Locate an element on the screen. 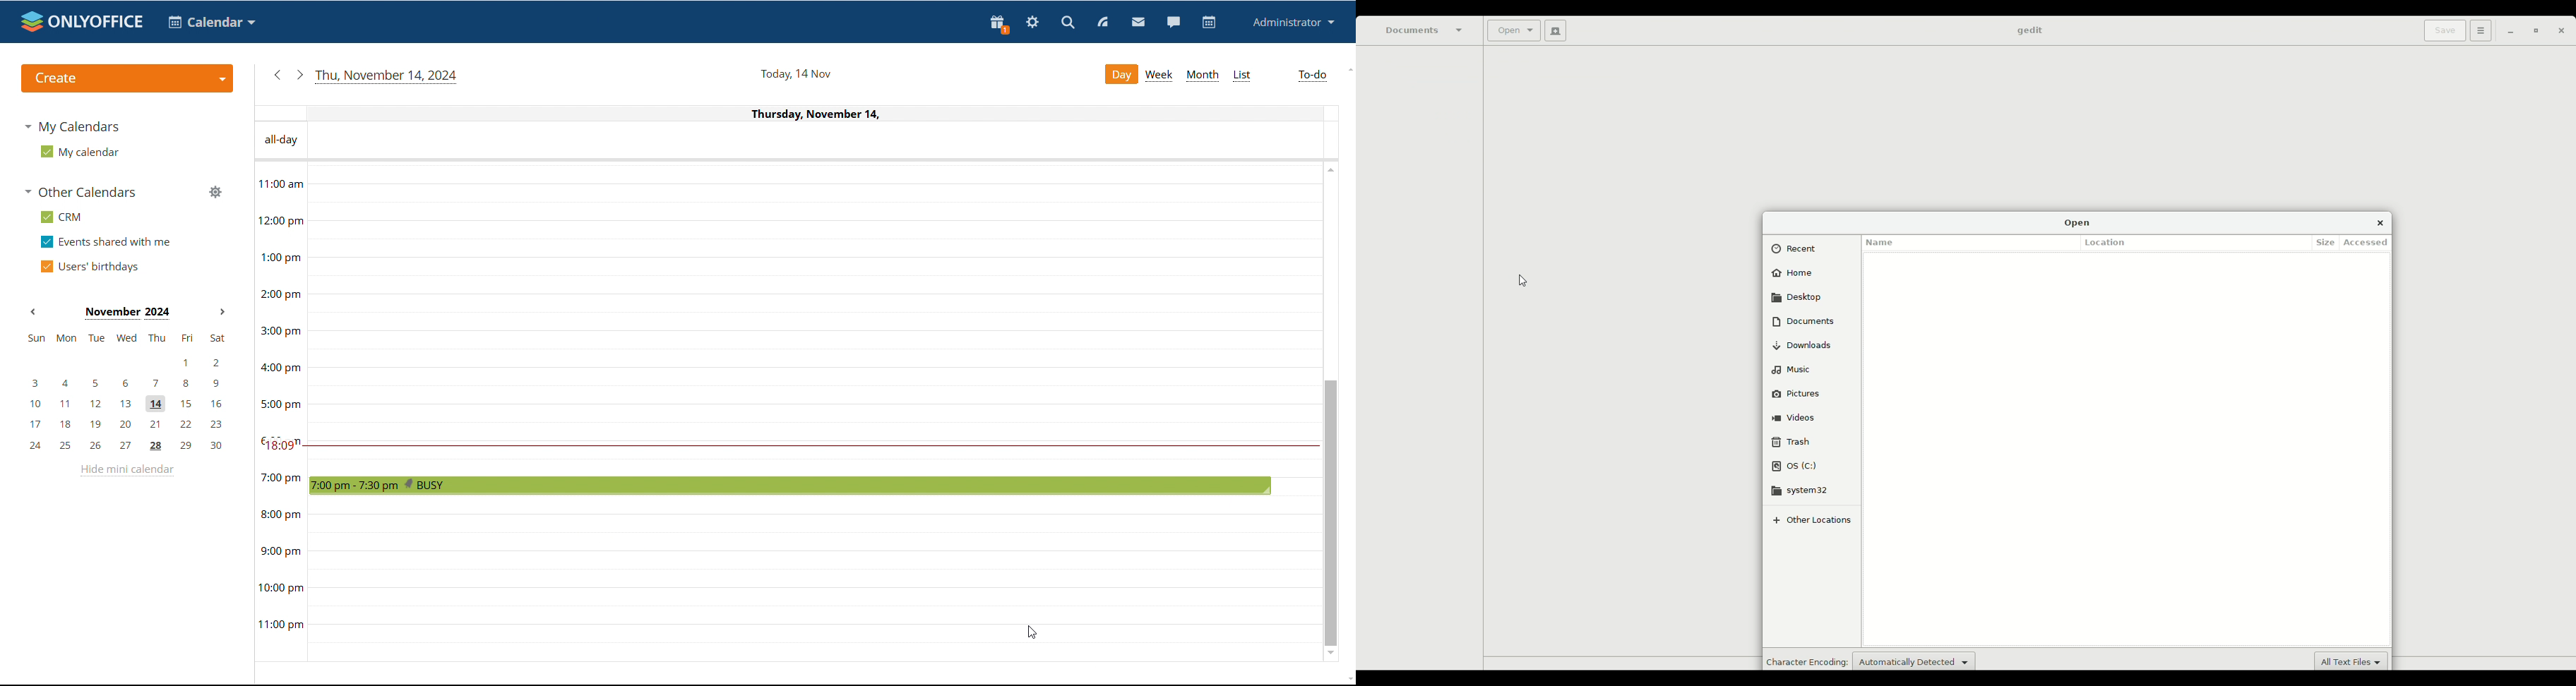 Image resolution: width=2576 pixels, height=700 pixels. scroll up is located at coordinates (1328, 169).